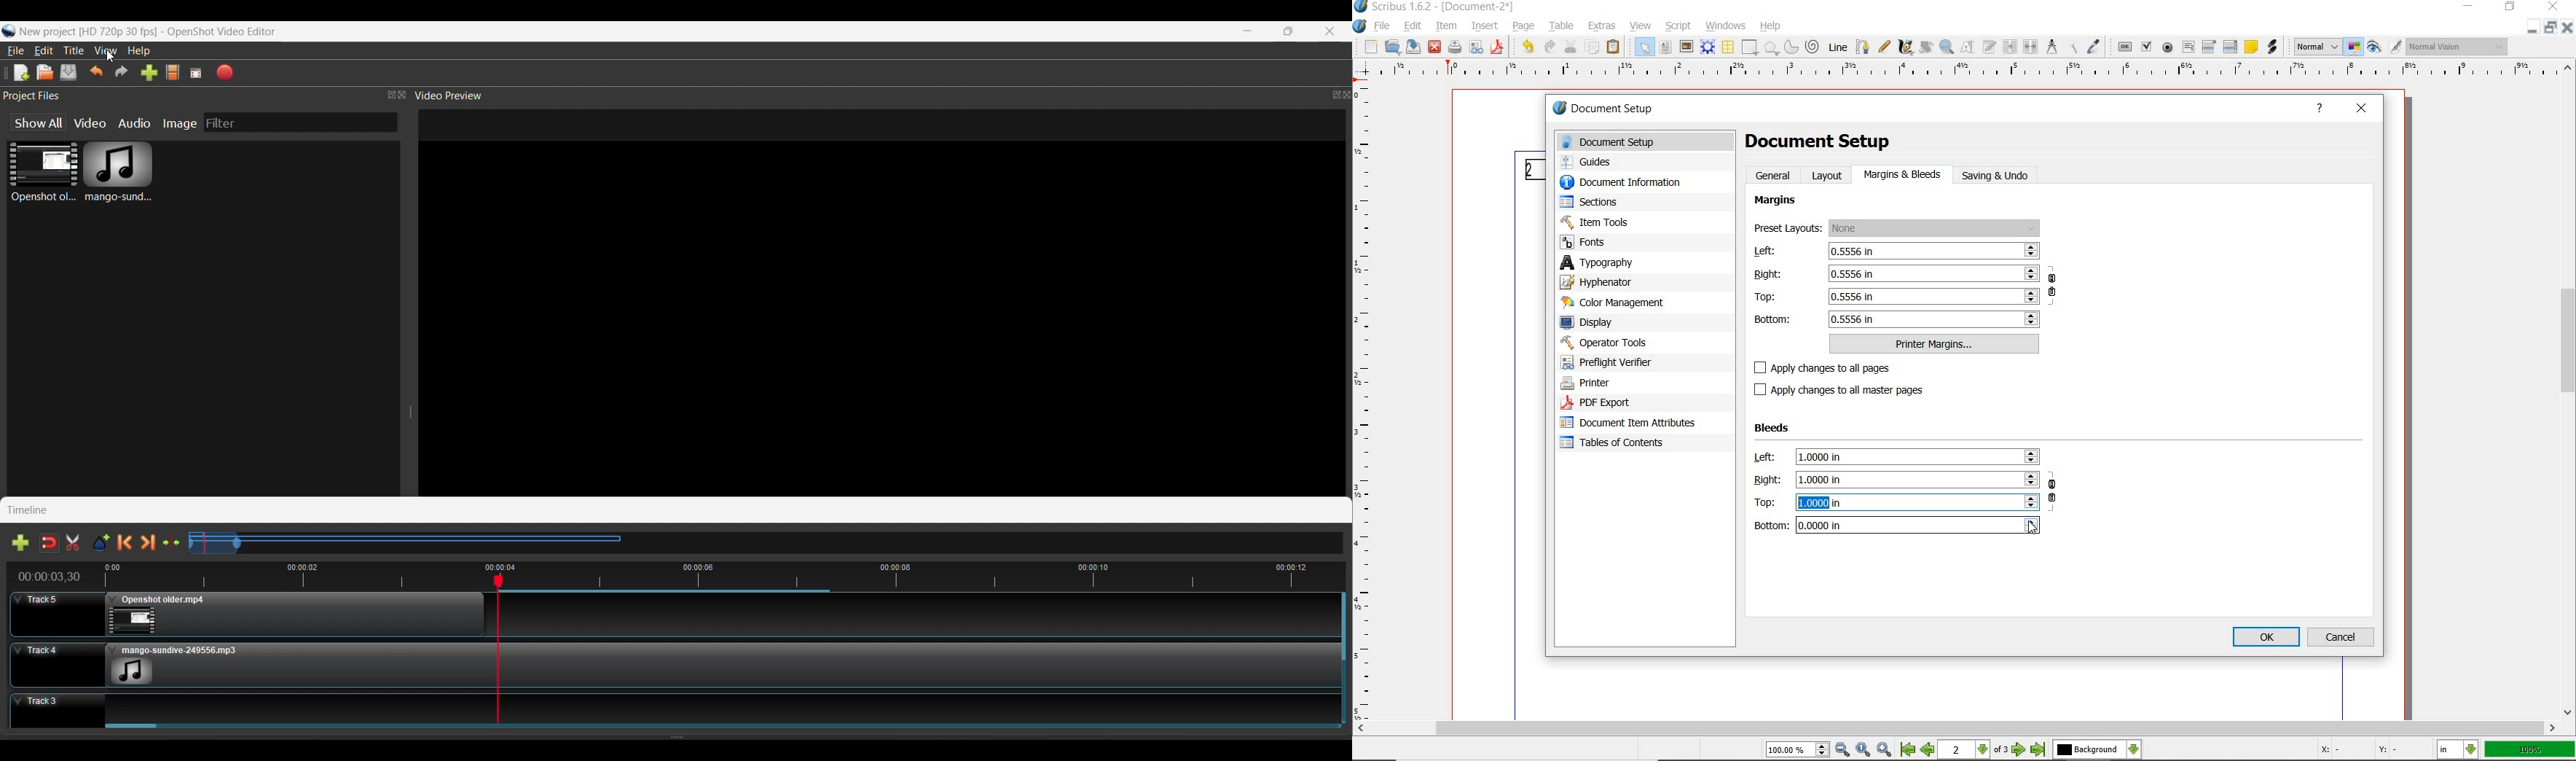 Image resolution: width=2576 pixels, height=784 pixels. What do you see at coordinates (1771, 48) in the screenshot?
I see `polygon` at bounding box center [1771, 48].